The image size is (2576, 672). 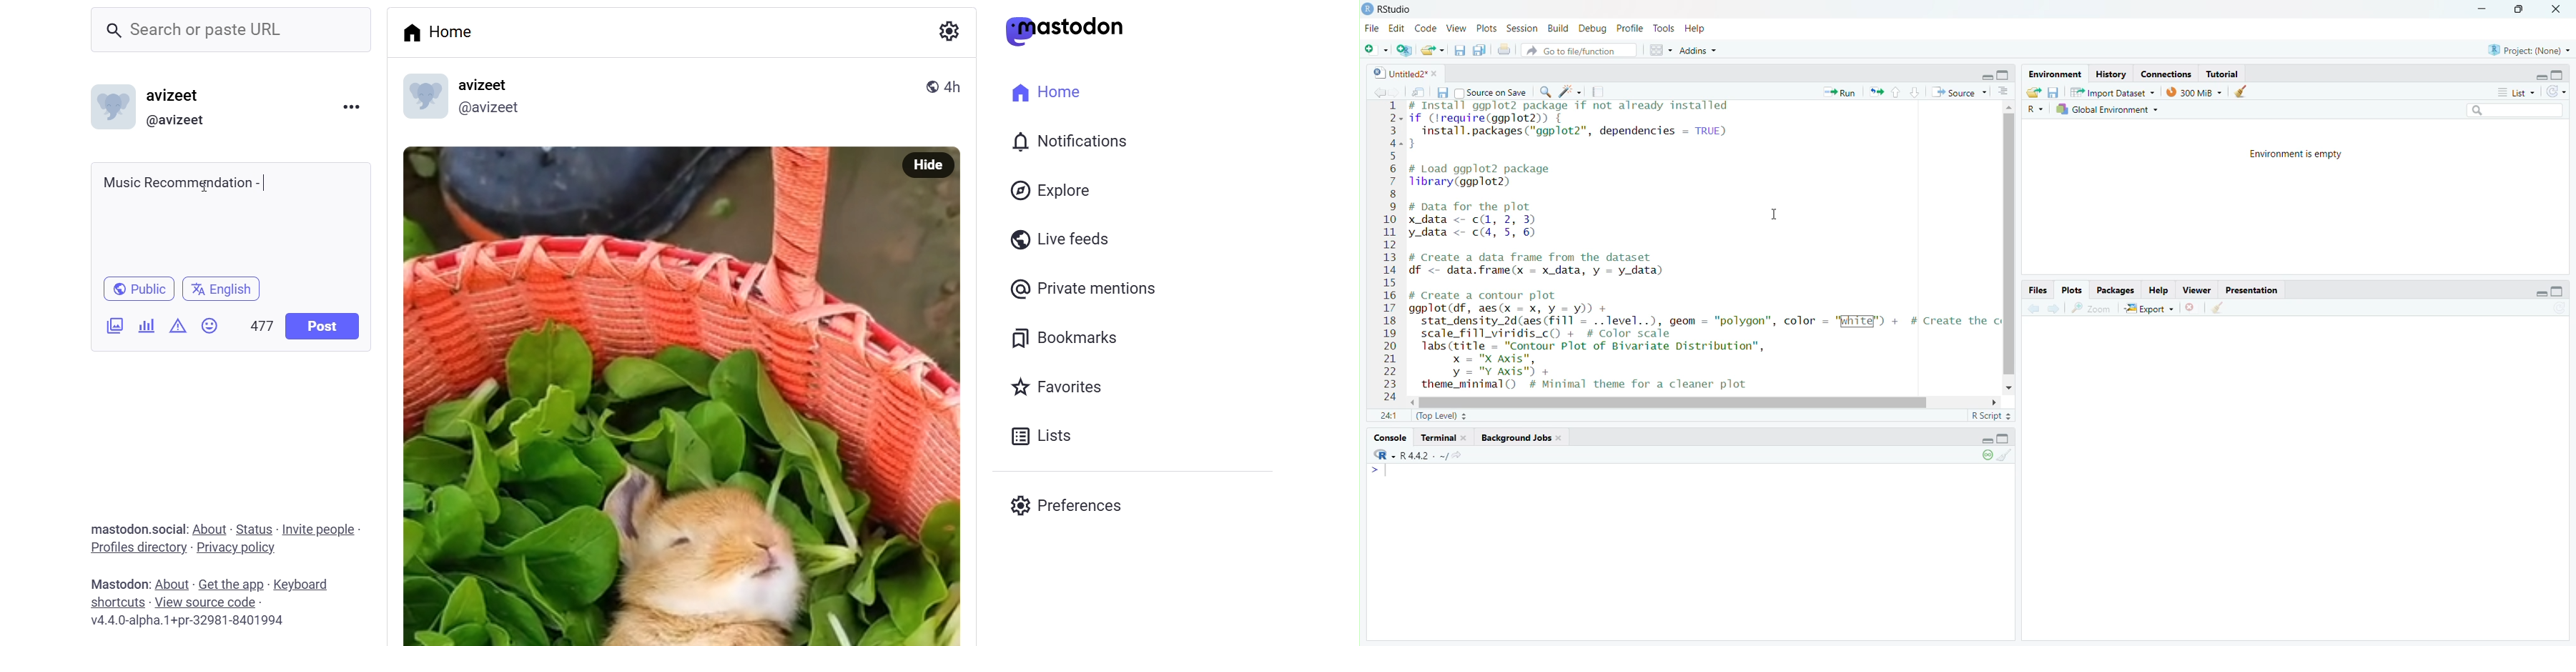 What do you see at coordinates (139, 288) in the screenshot?
I see `Public` at bounding box center [139, 288].